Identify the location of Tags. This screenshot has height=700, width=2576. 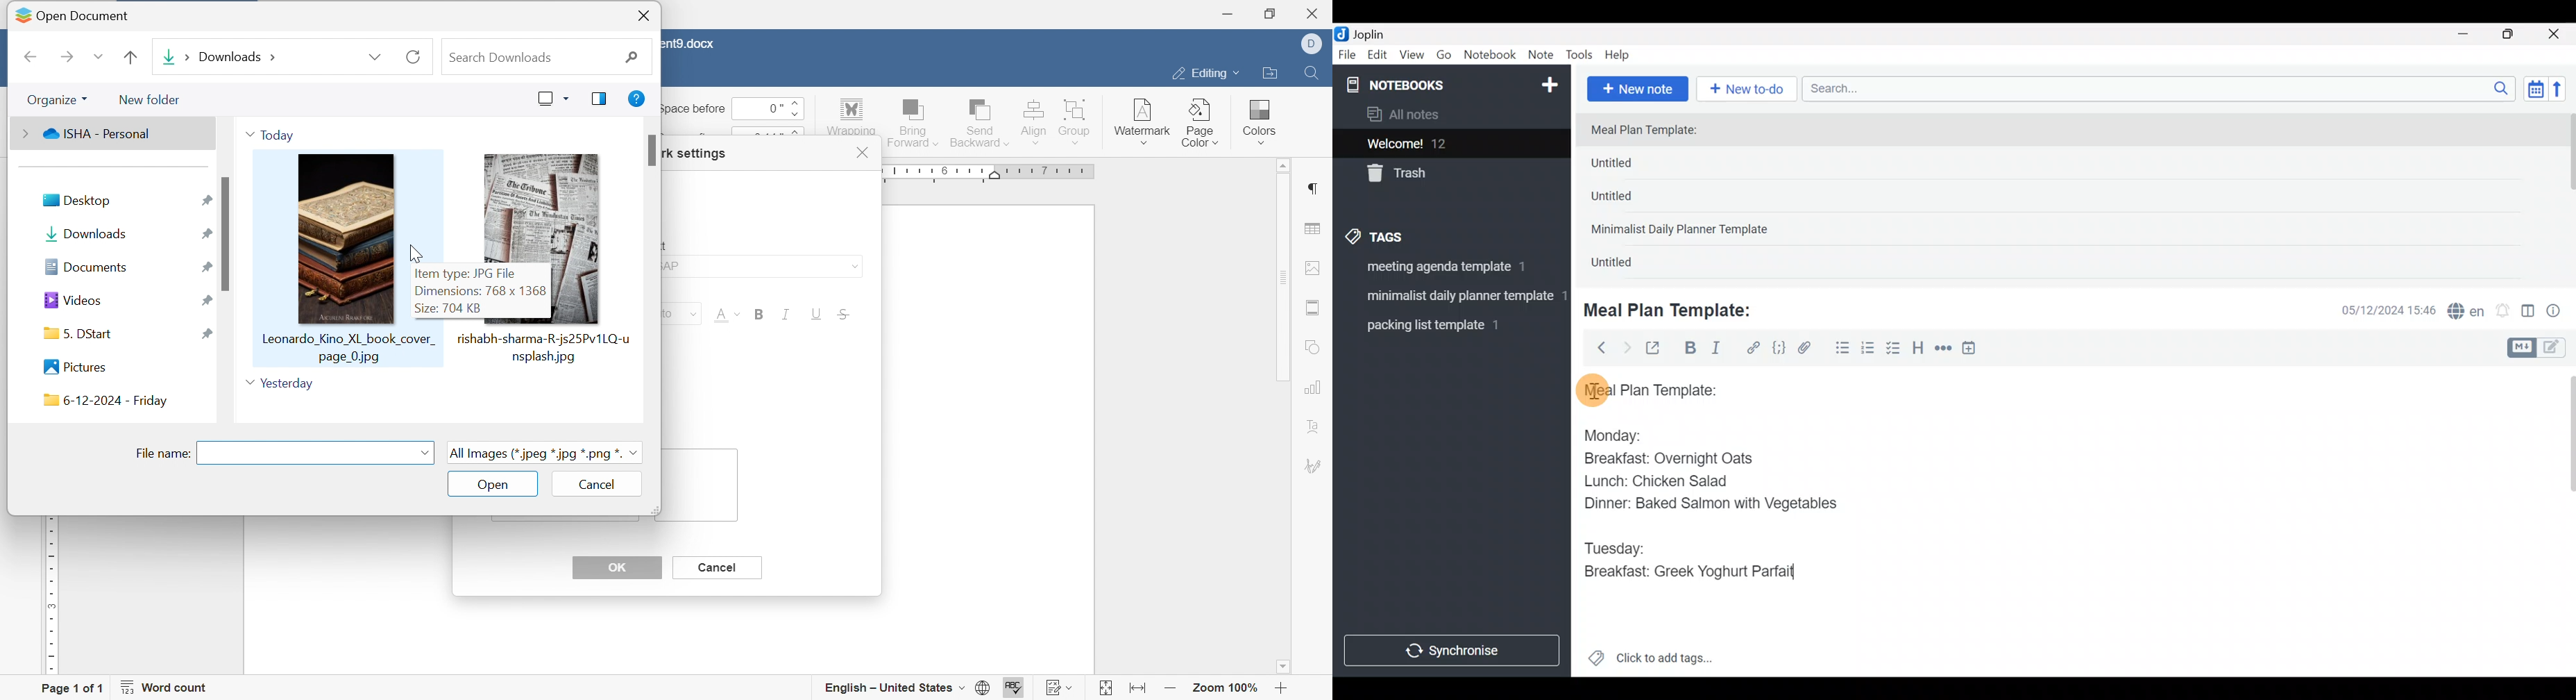
(1405, 235).